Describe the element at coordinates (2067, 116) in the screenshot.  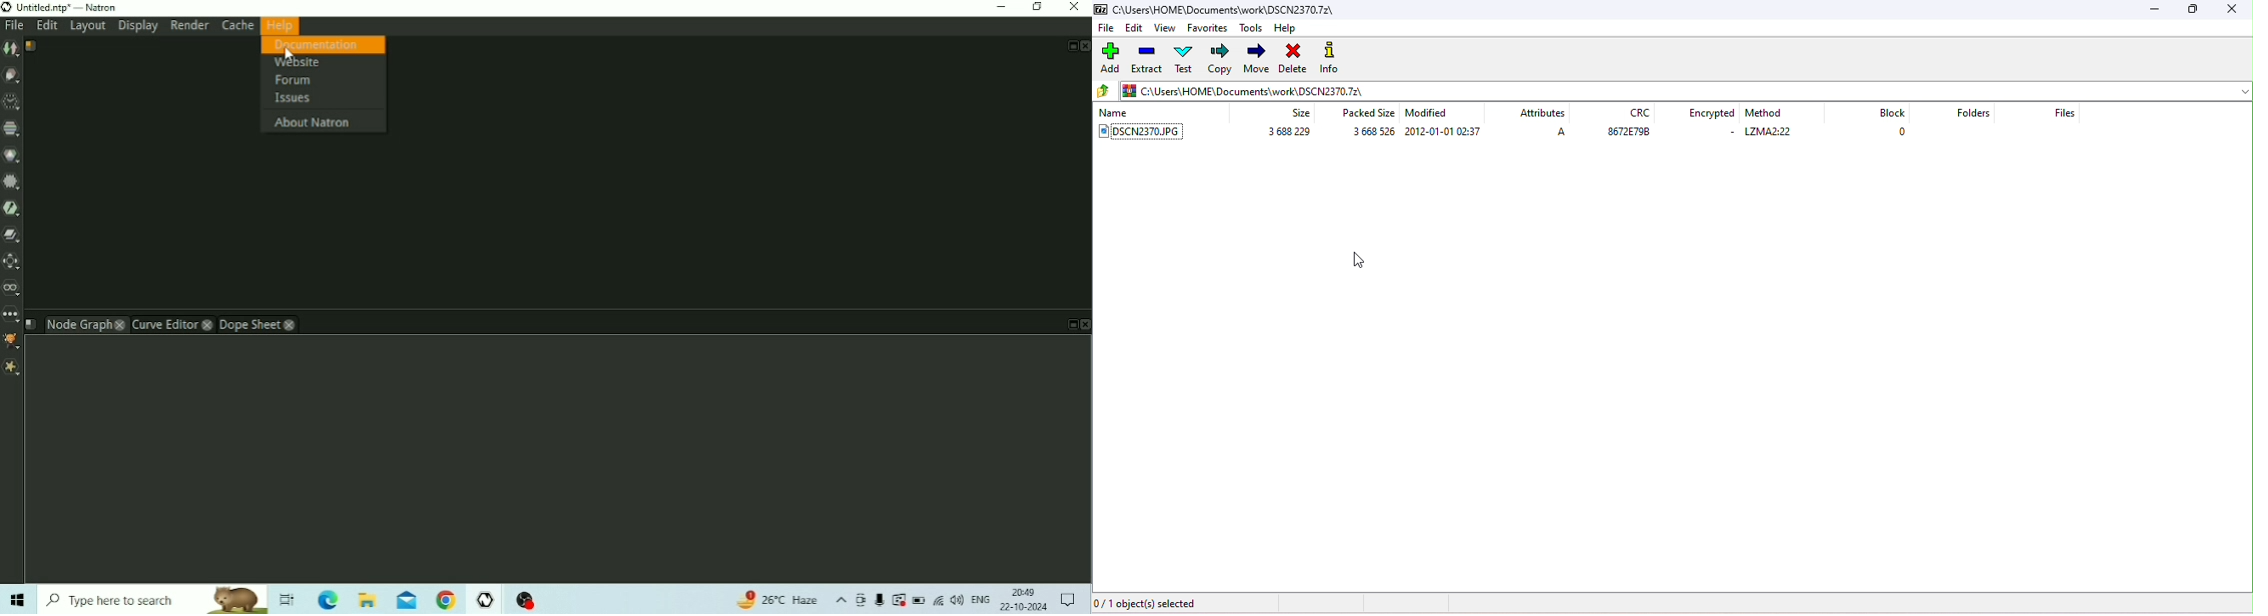
I see `files` at that location.